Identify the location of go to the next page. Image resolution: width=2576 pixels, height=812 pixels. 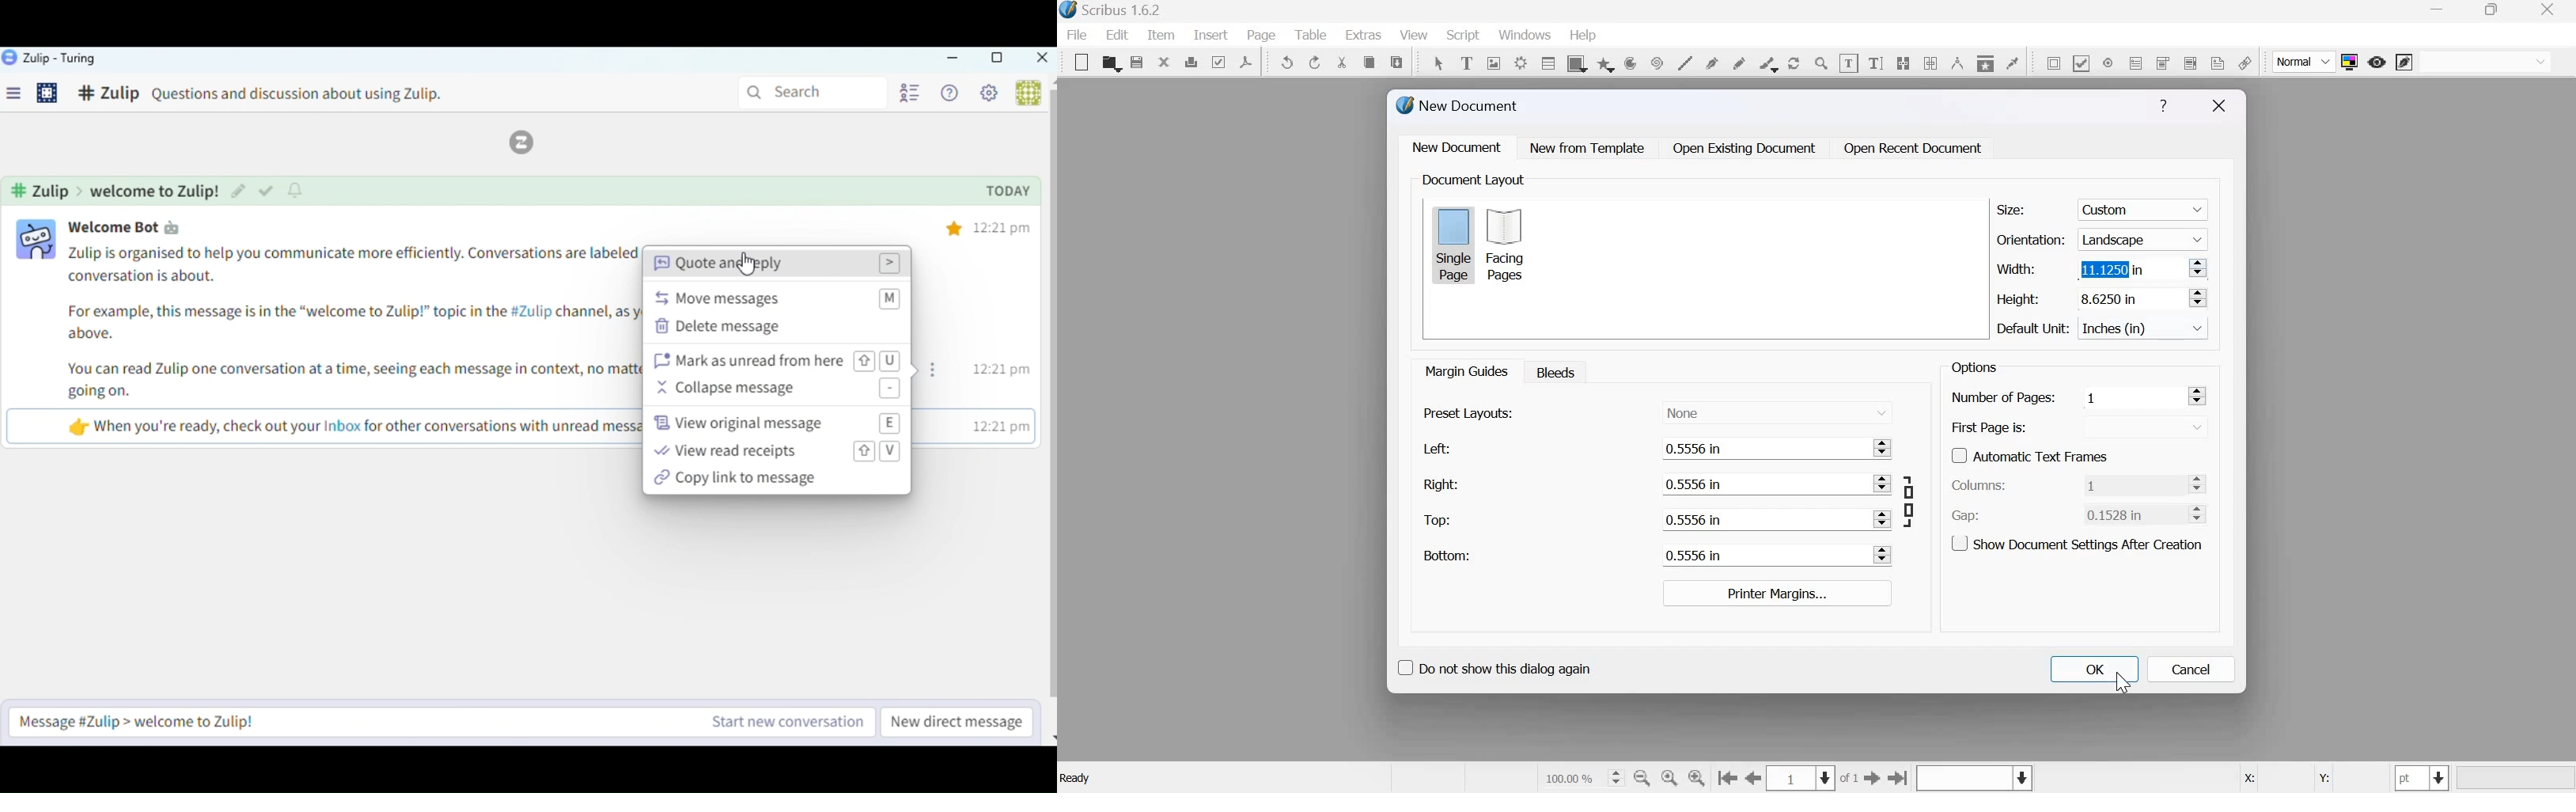
(1873, 777).